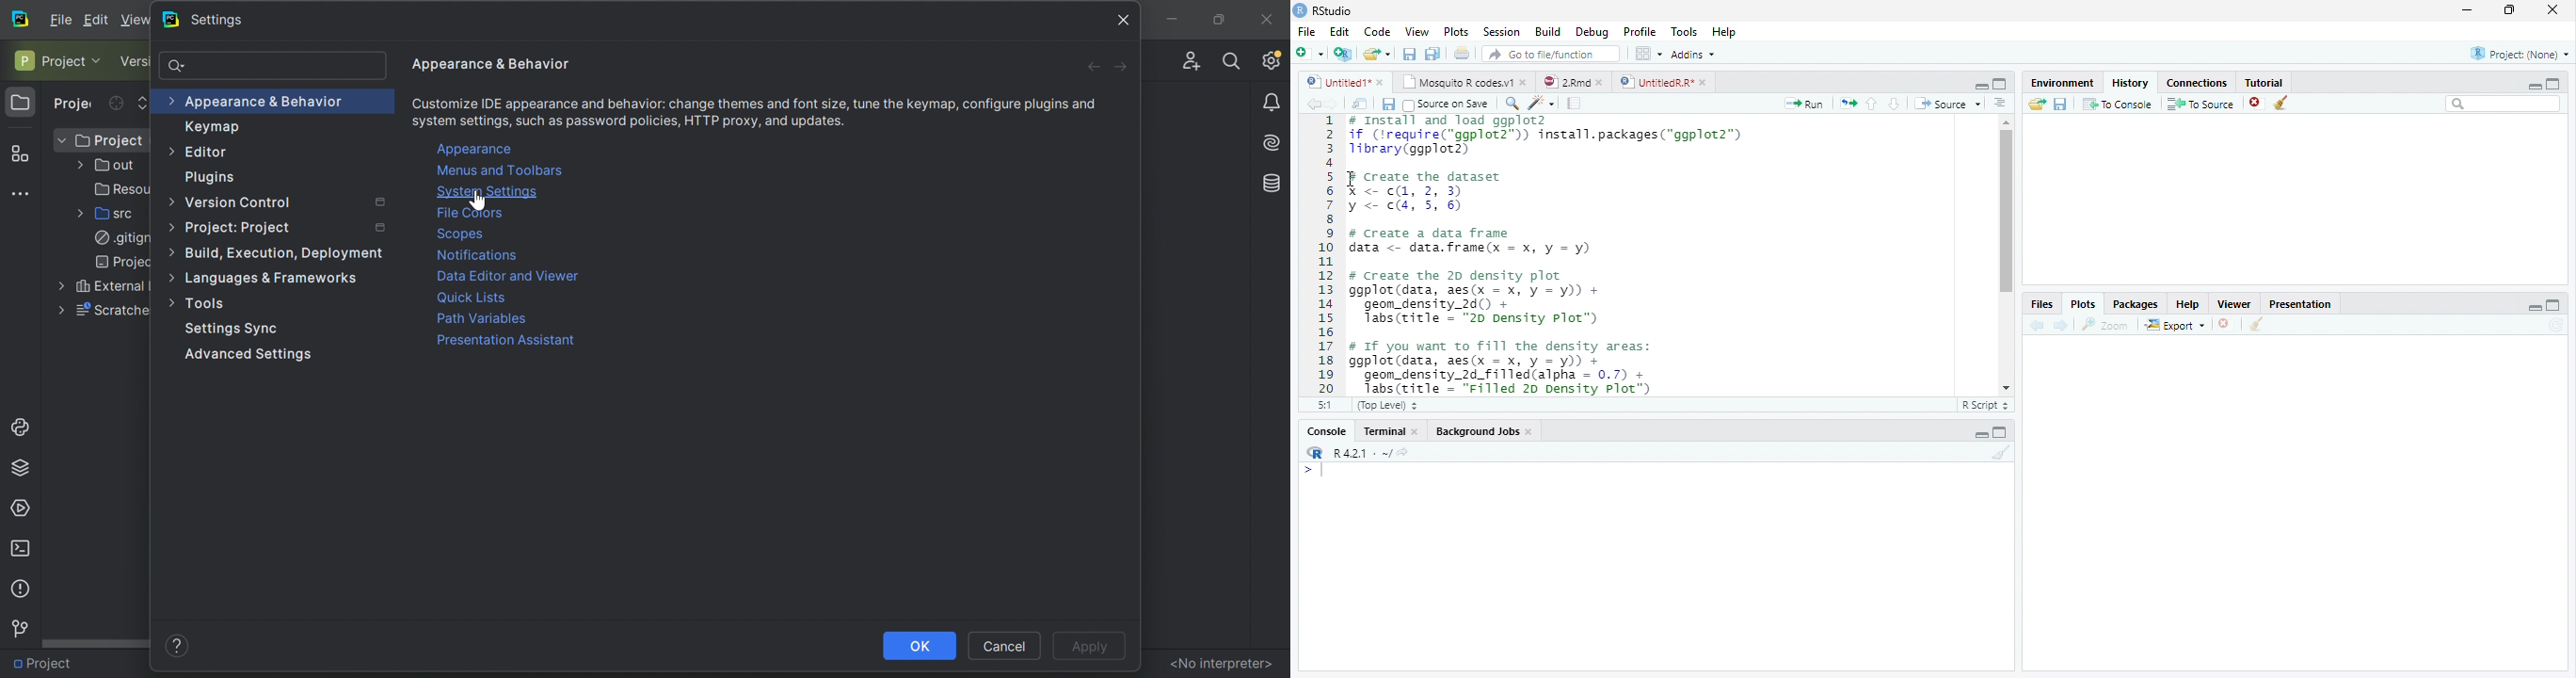 The image size is (2576, 700). Describe the element at coordinates (2002, 432) in the screenshot. I see `maximize` at that location.